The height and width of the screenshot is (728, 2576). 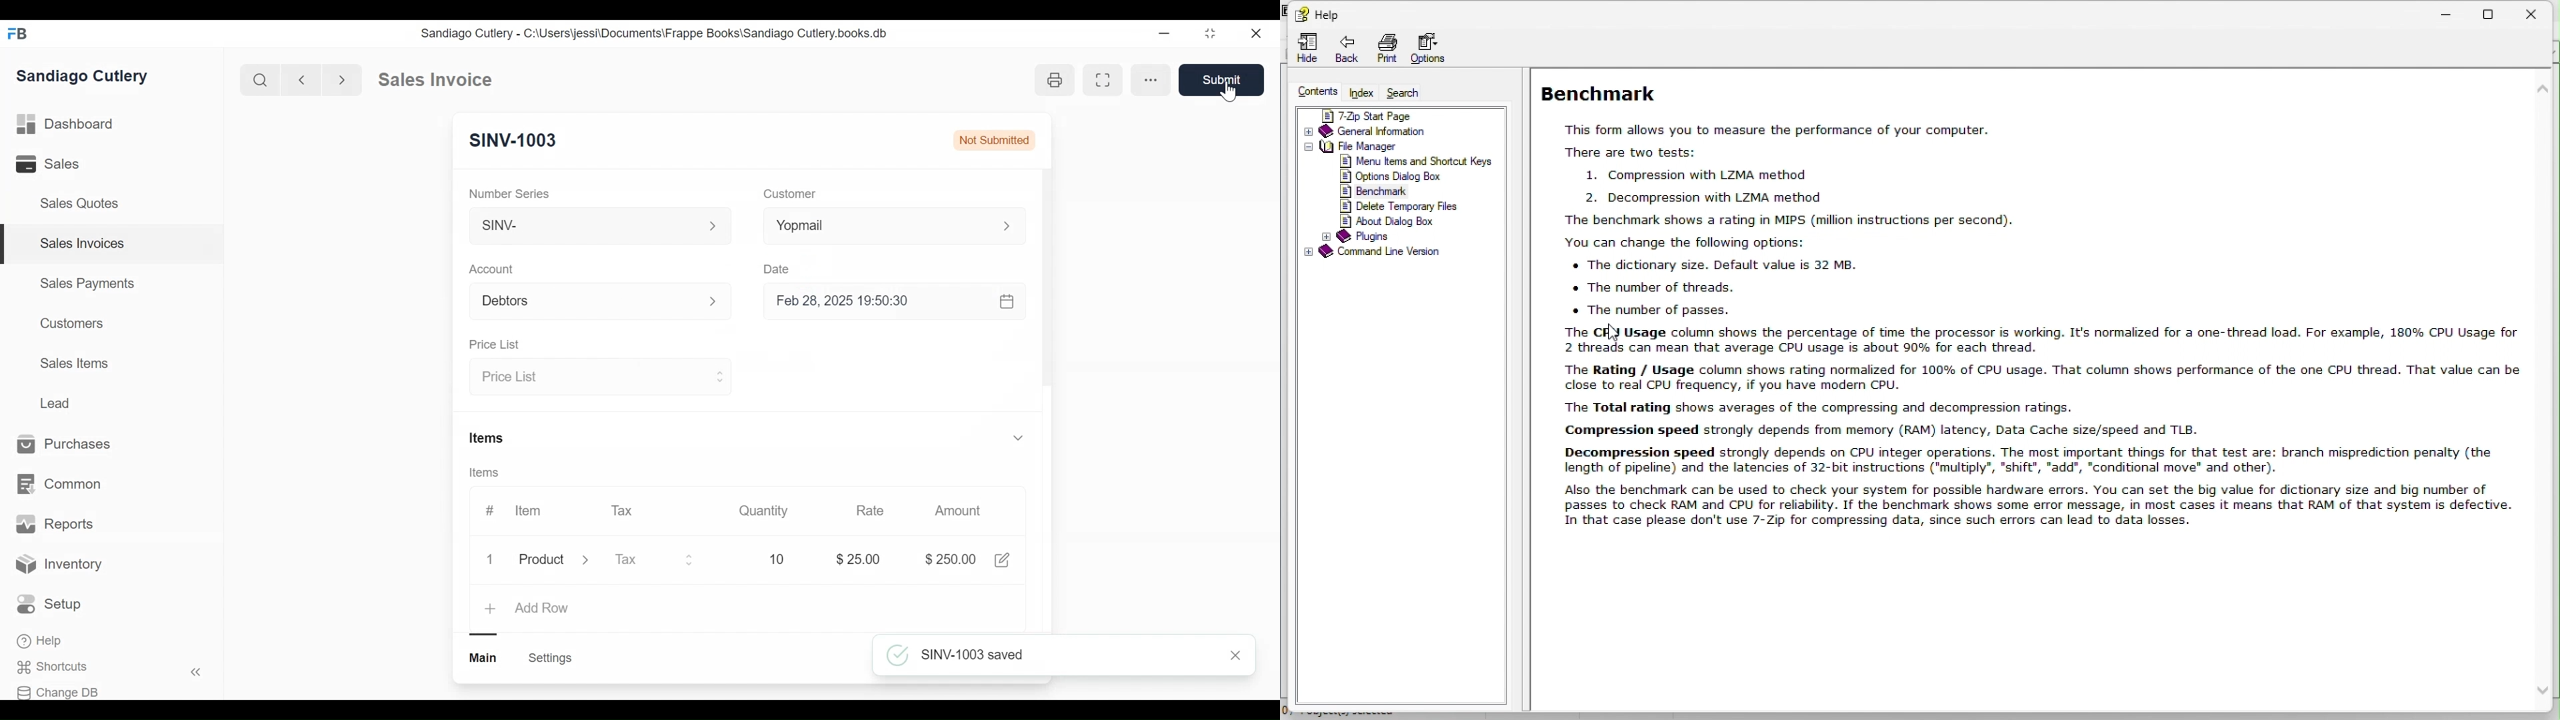 What do you see at coordinates (788, 195) in the screenshot?
I see `Customer` at bounding box center [788, 195].